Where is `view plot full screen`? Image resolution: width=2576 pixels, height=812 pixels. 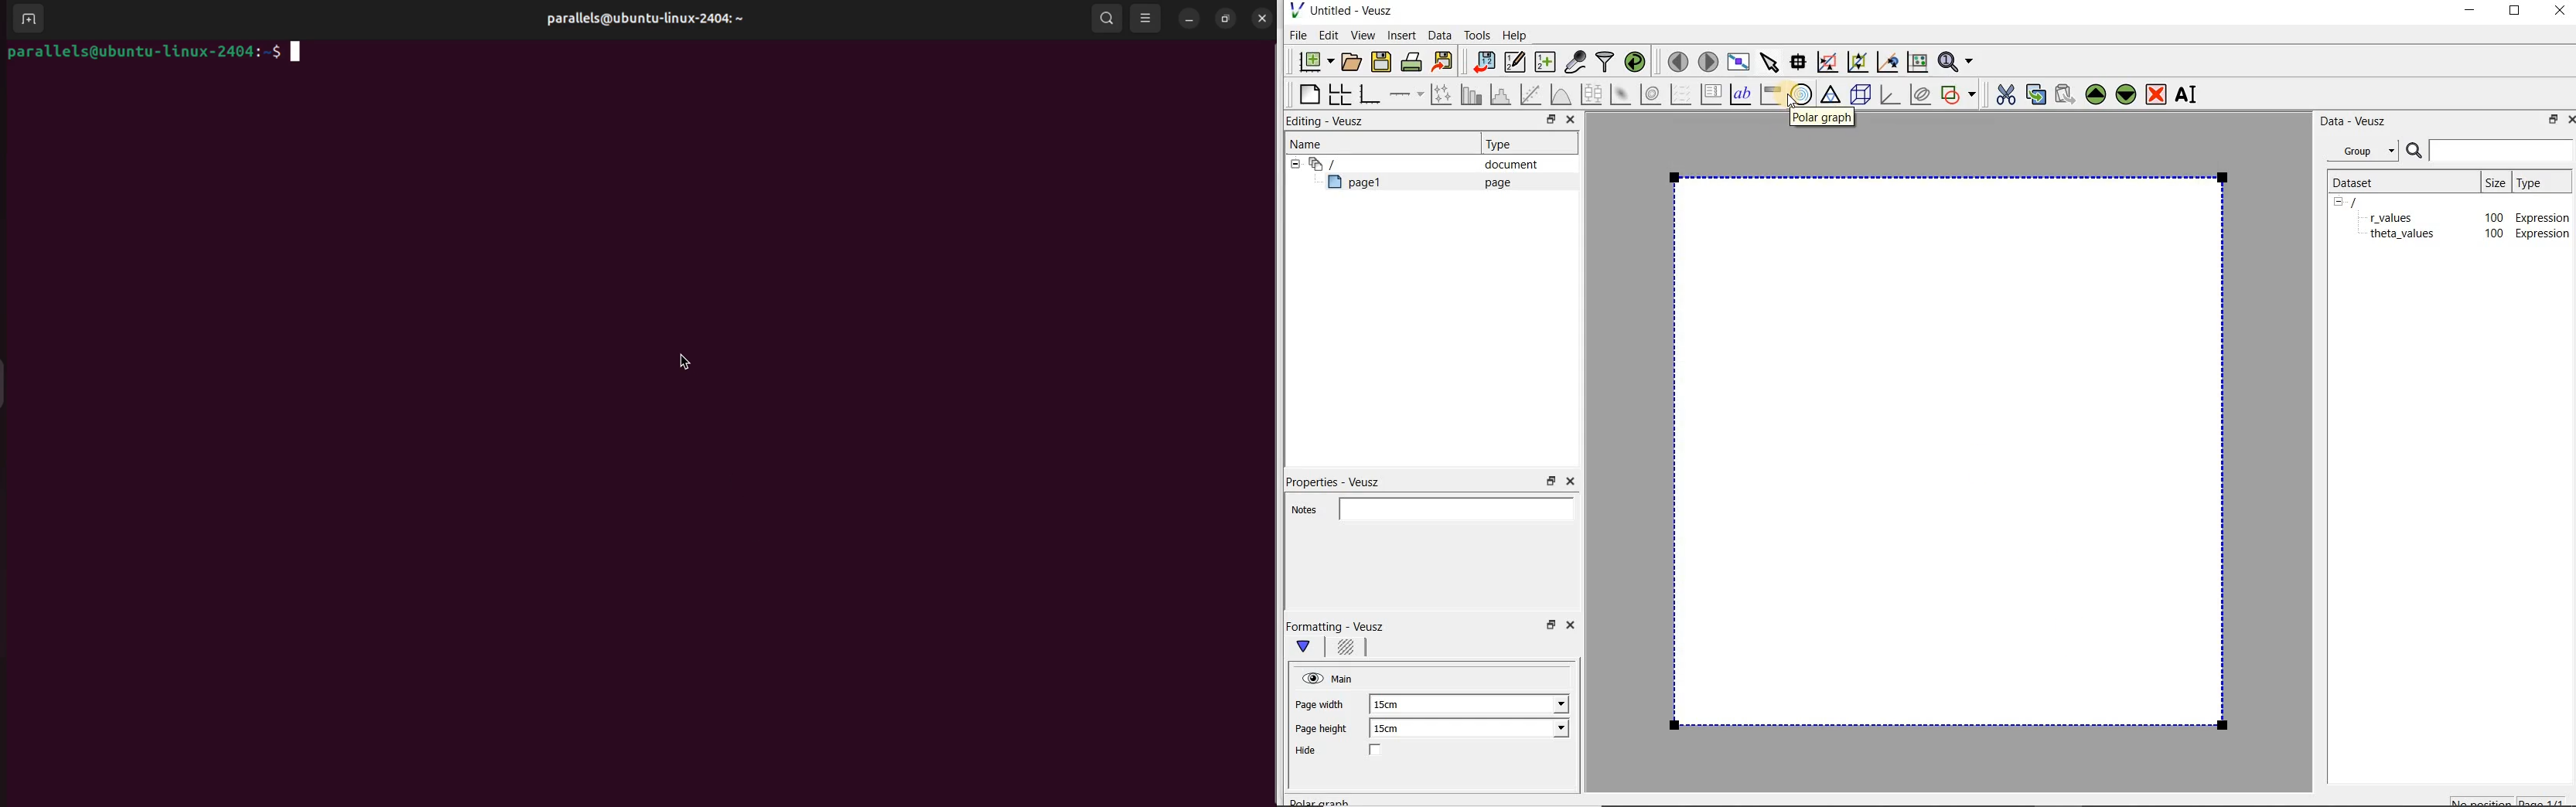
view plot full screen is located at coordinates (1737, 60).